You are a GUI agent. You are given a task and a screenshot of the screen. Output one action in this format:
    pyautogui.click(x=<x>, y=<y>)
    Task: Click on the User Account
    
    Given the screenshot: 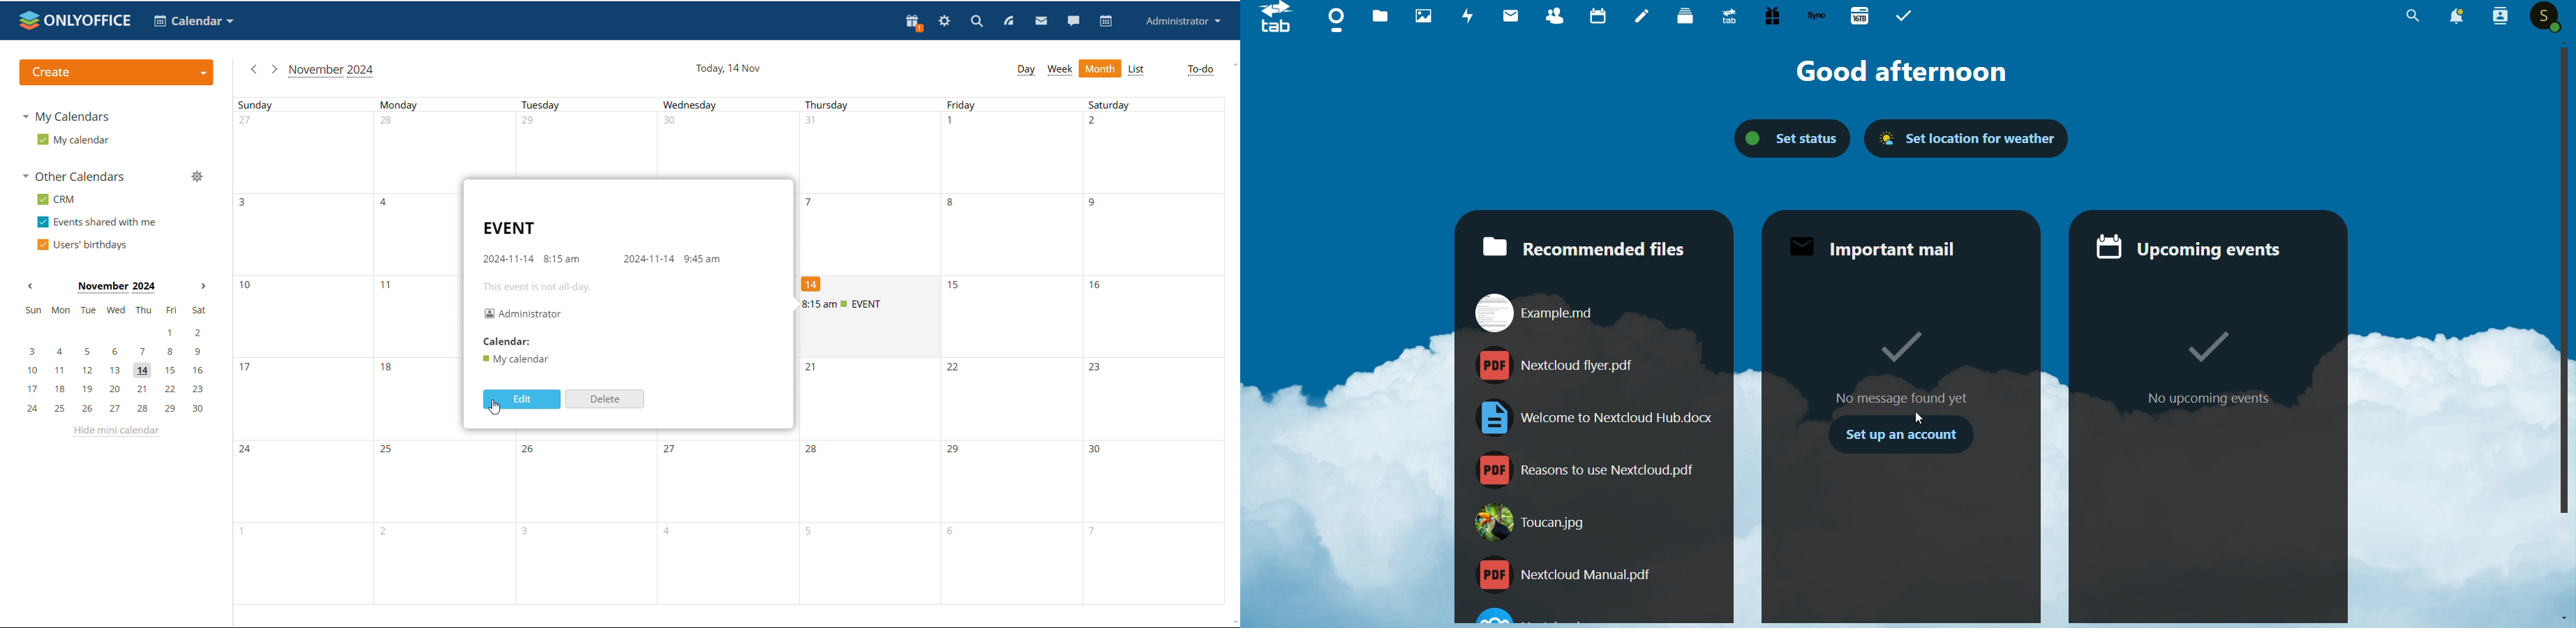 What is the action you would take?
    pyautogui.click(x=2544, y=17)
    